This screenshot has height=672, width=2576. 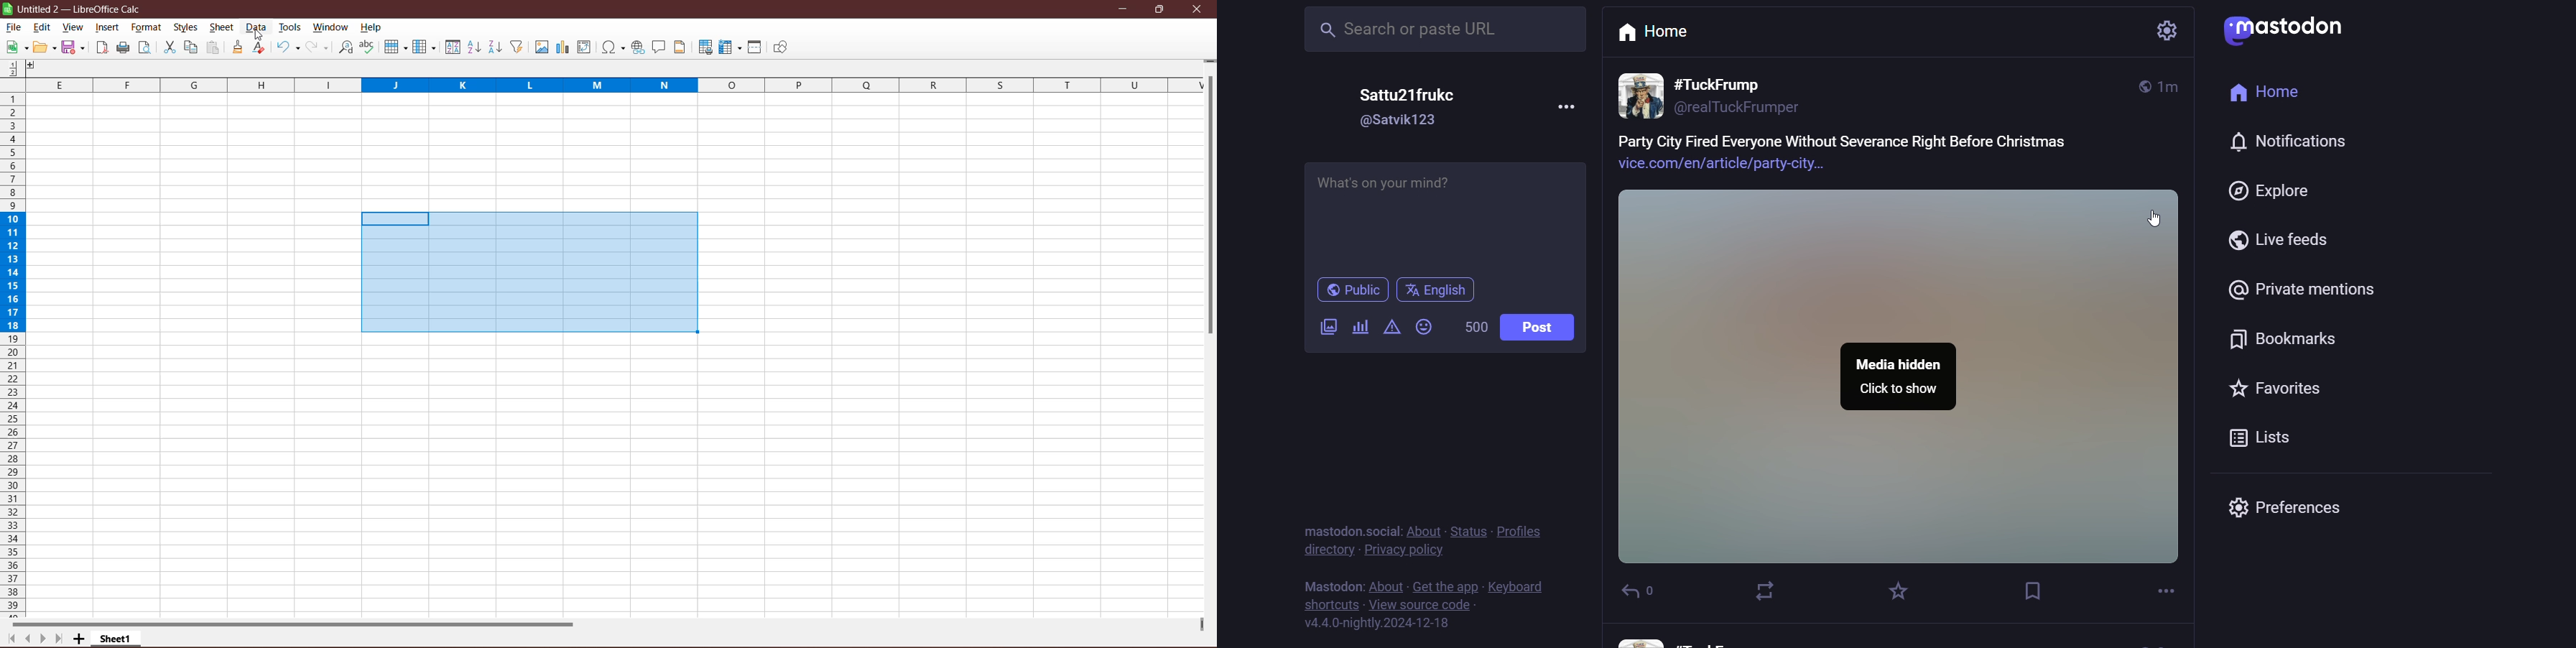 What do you see at coordinates (1567, 107) in the screenshot?
I see `Menu` at bounding box center [1567, 107].